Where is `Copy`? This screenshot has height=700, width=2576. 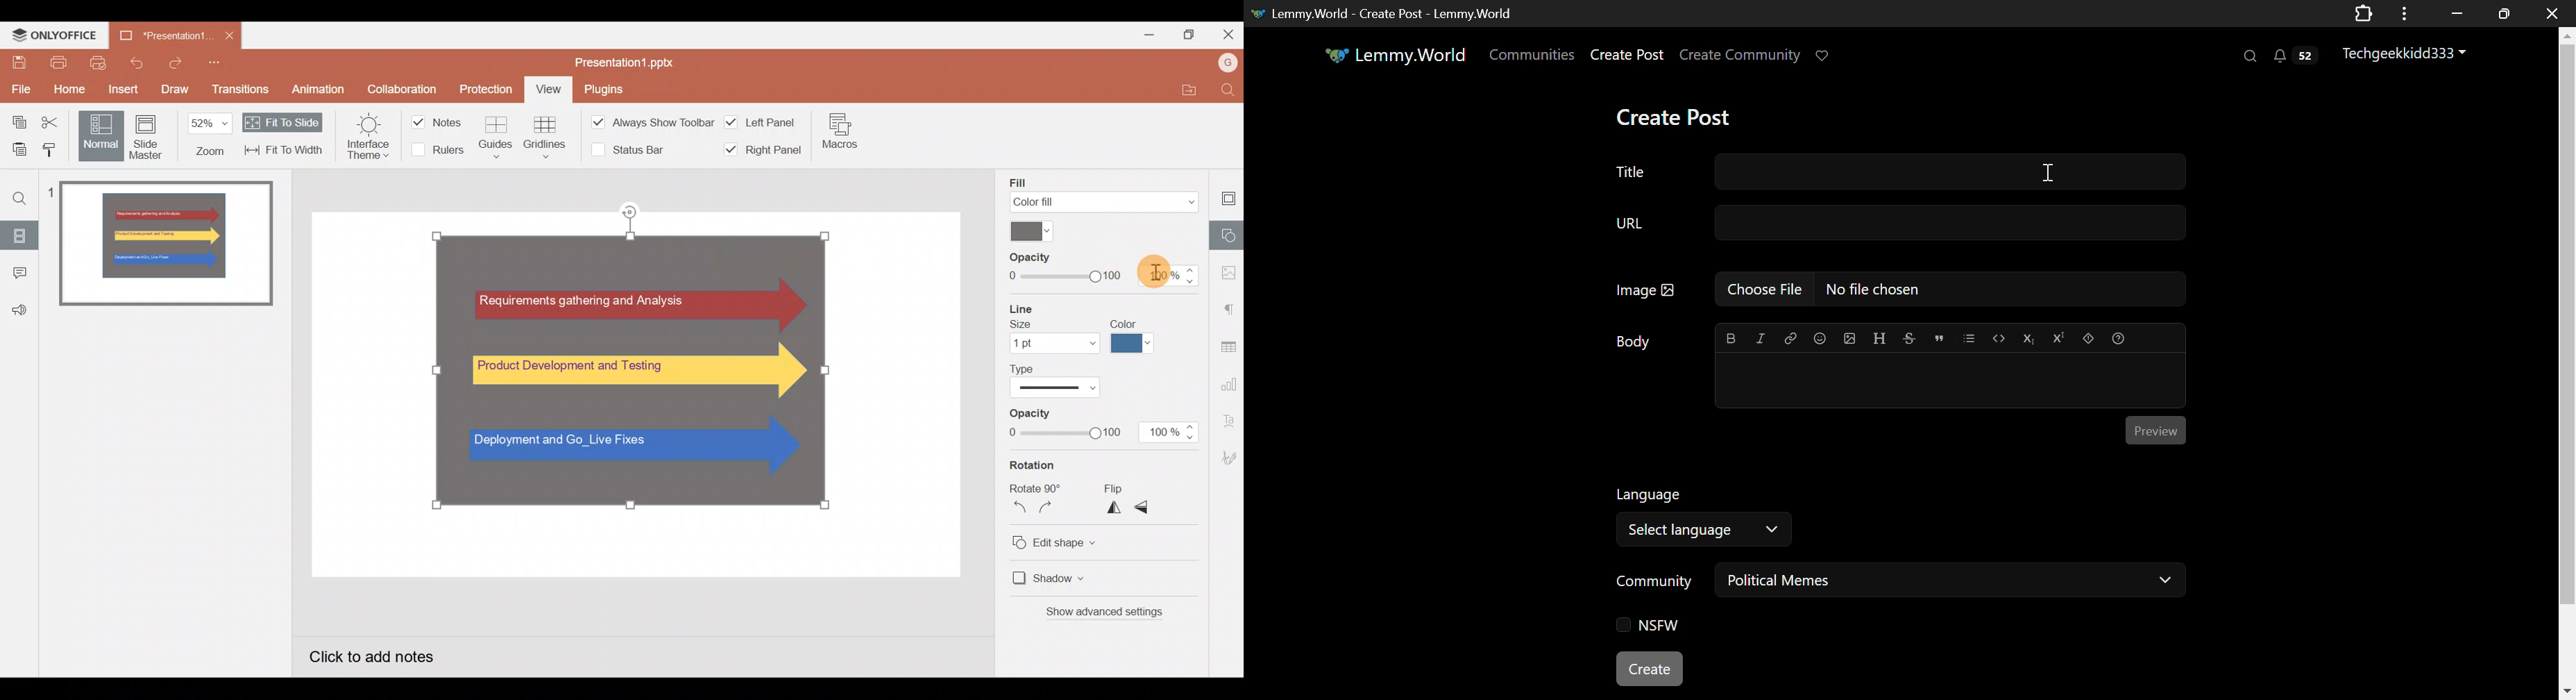 Copy is located at coordinates (15, 119).